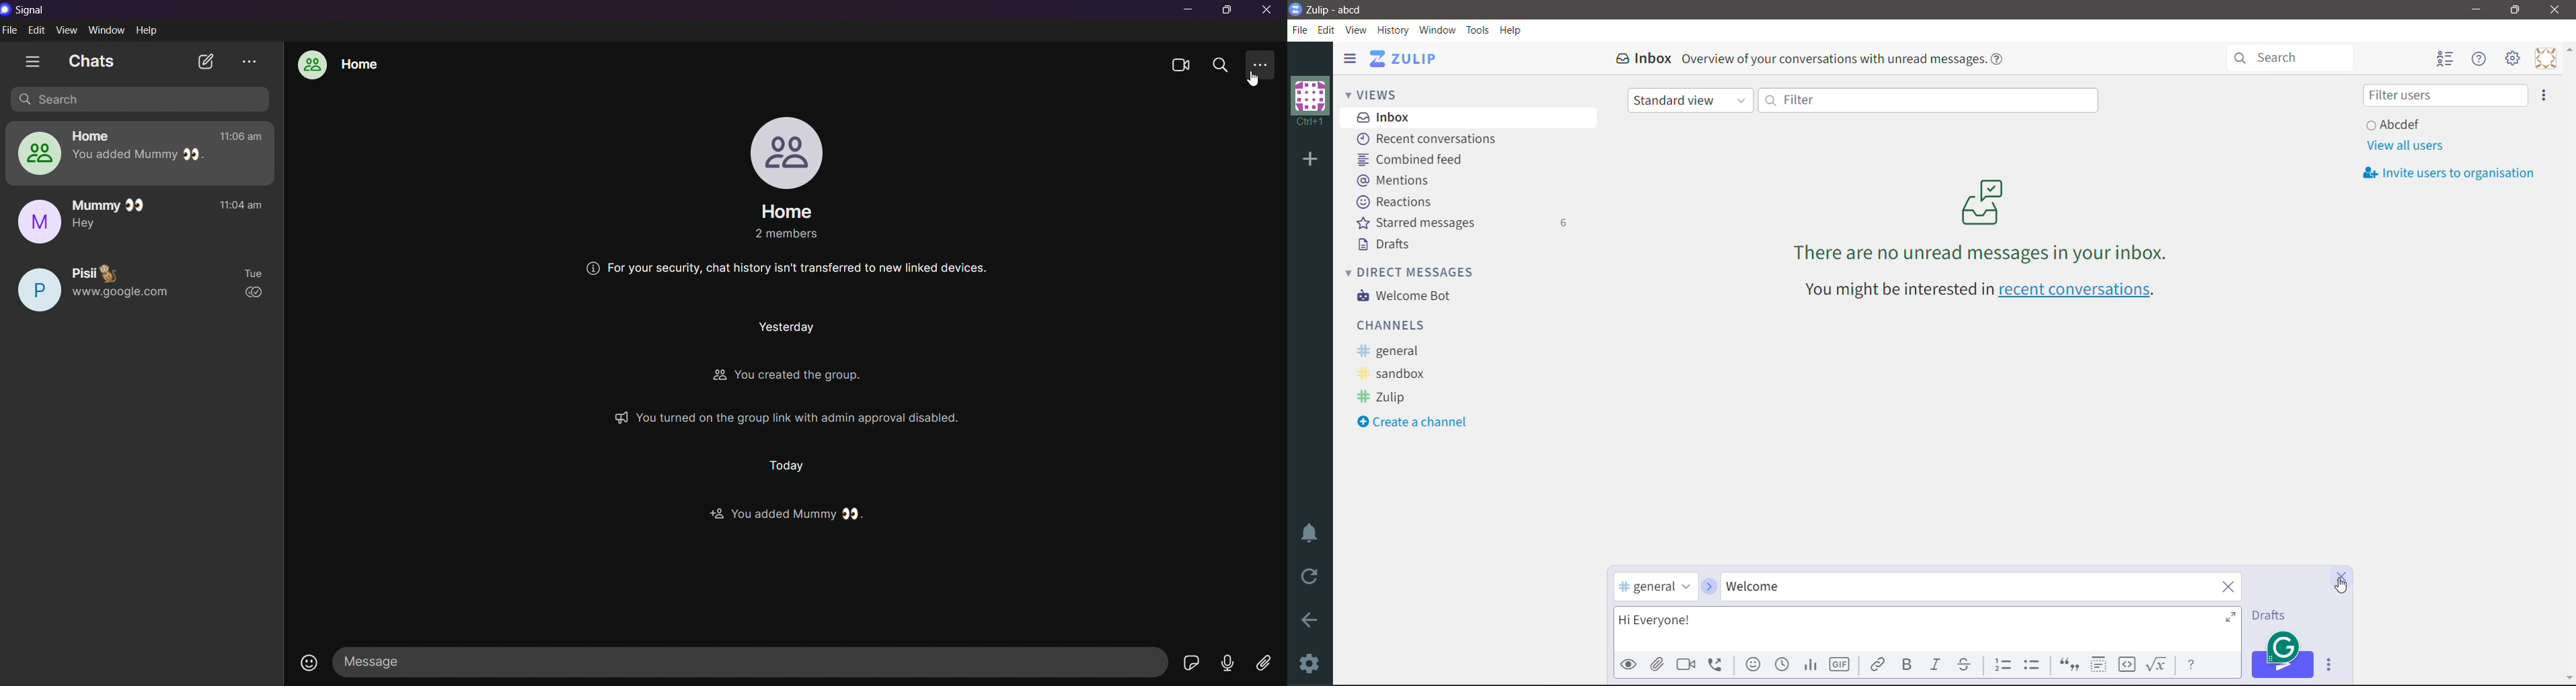  What do you see at coordinates (2159, 665) in the screenshot?
I see `Math` at bounding box center [2159, 665].